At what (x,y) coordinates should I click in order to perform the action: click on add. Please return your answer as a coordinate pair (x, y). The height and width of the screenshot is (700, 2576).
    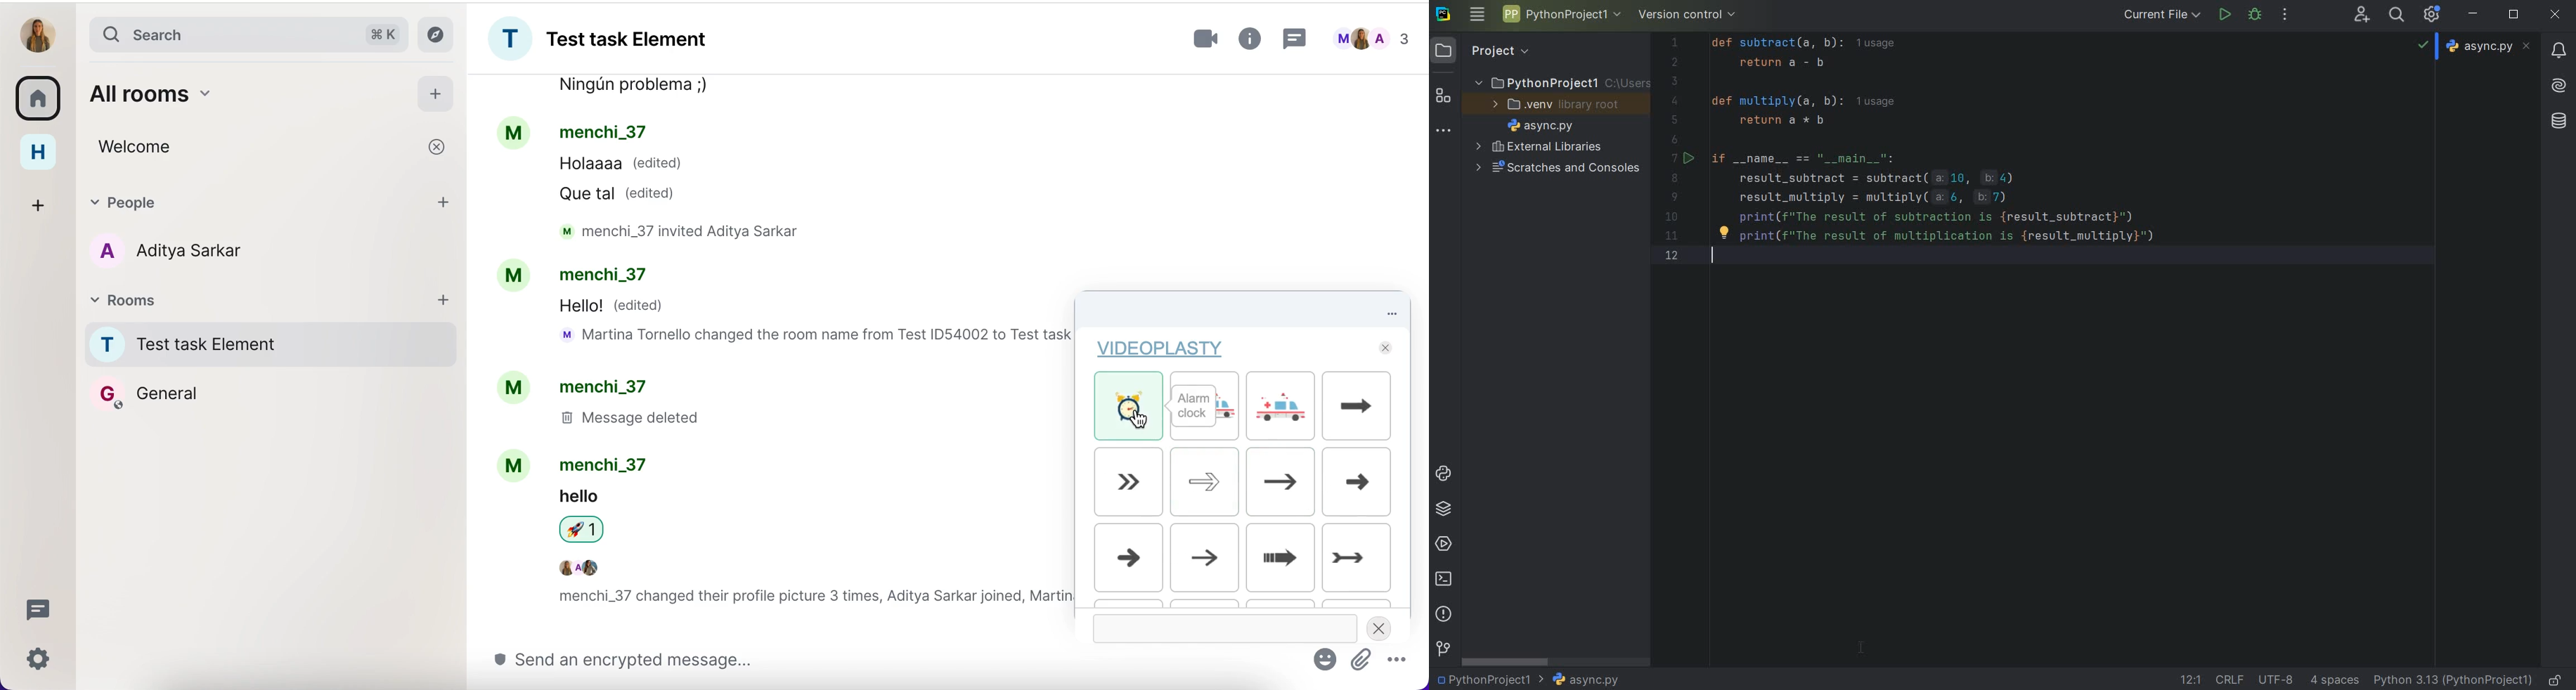
    Looking at the image, I should click on (445, 303).